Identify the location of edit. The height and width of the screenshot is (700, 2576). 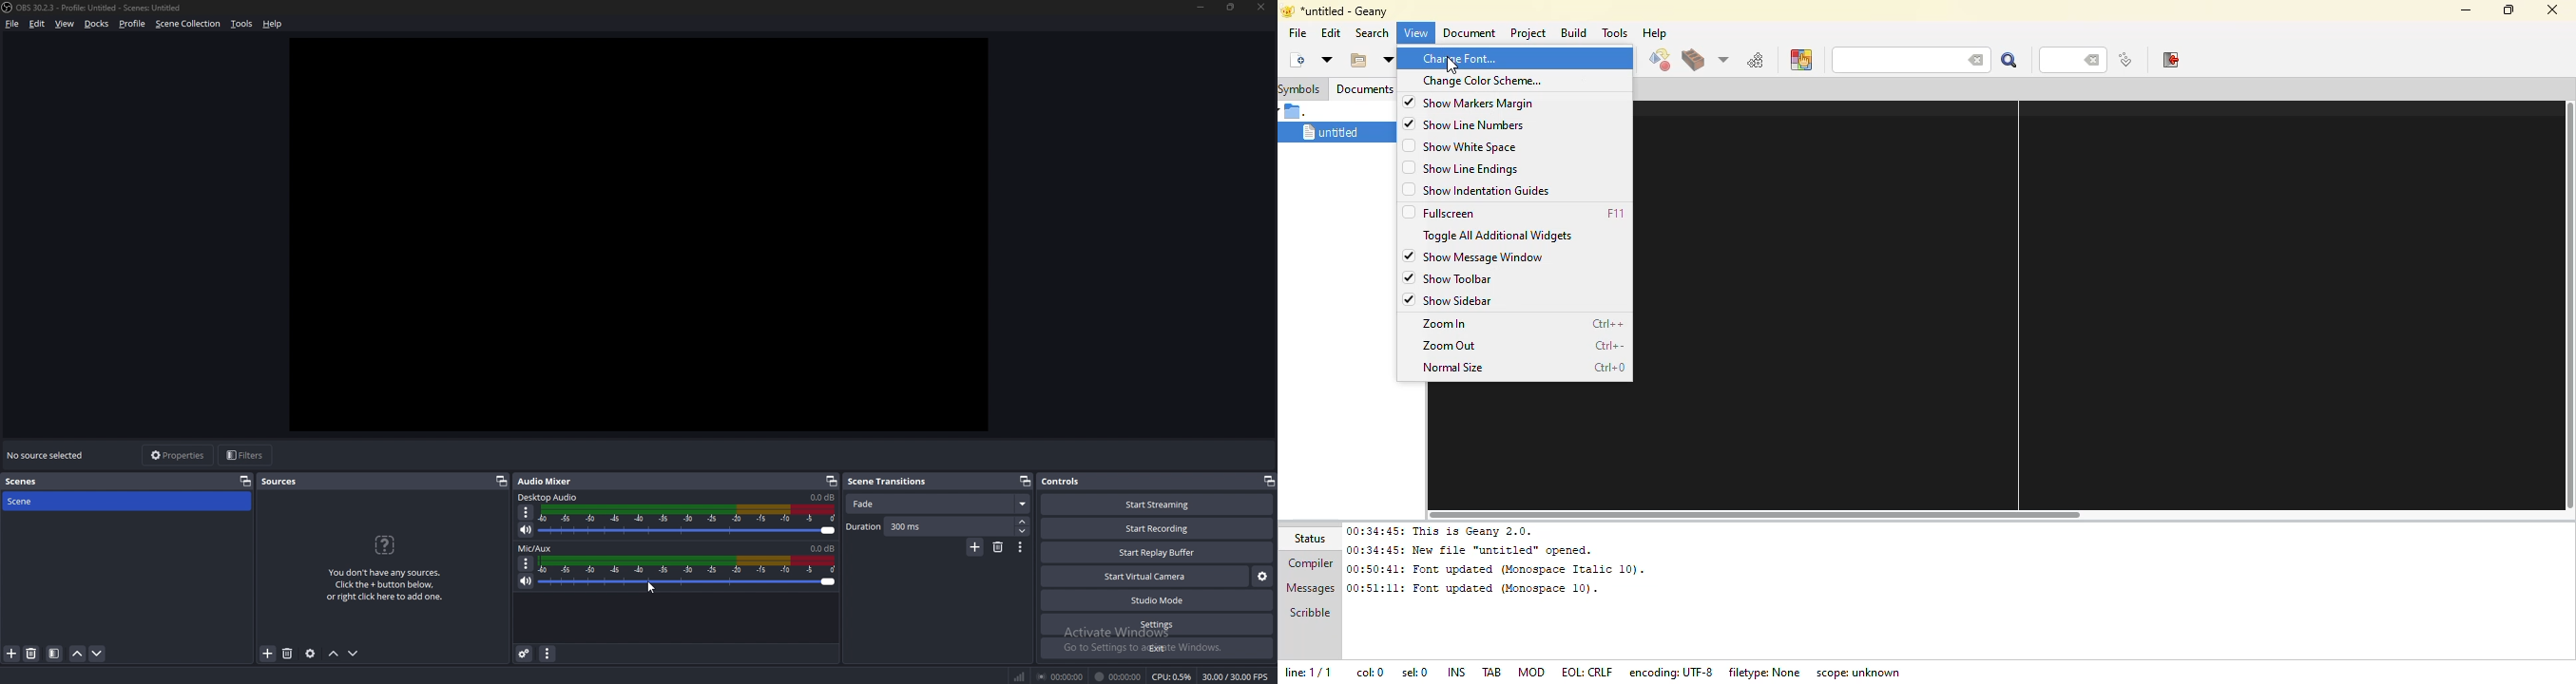
(37, 23).